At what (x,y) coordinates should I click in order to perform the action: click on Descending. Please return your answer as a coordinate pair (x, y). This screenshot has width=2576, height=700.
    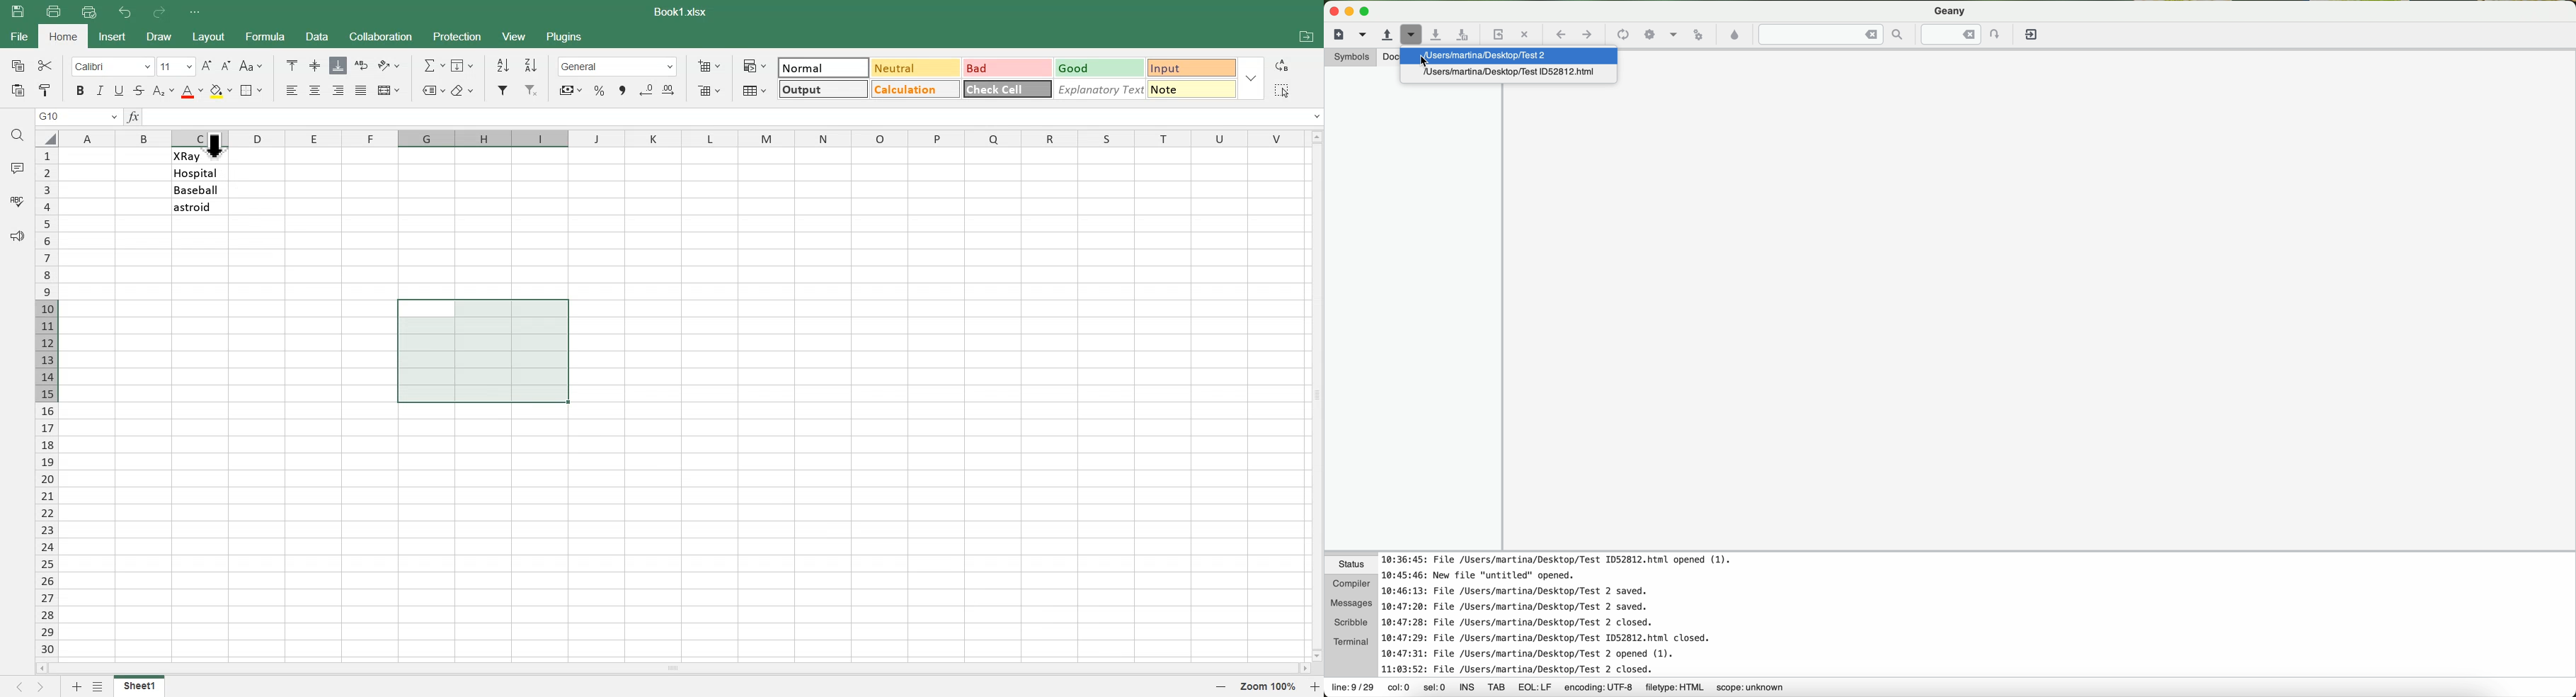
    Looking at the image, I should click on (532, 64).